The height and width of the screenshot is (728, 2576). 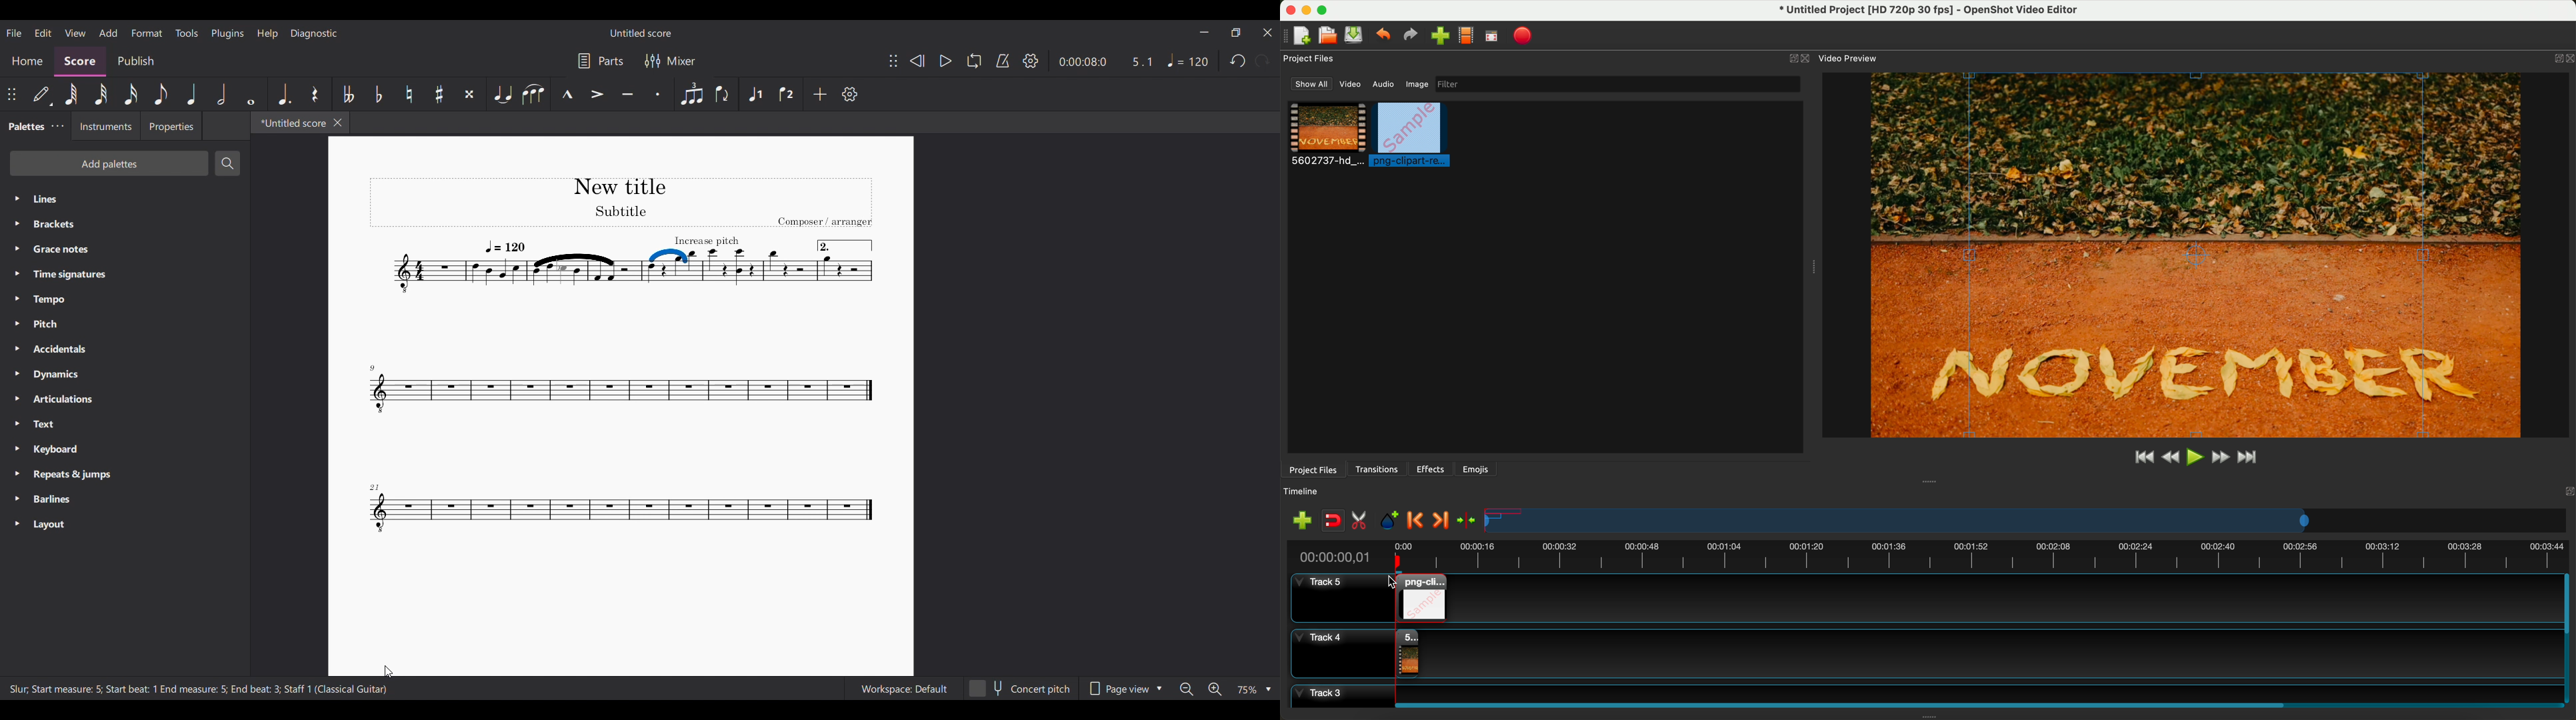 What do you see at coordinates (409, 93) in the screenshot?
I see `Toggle natural` at bounding box center [409, 93].